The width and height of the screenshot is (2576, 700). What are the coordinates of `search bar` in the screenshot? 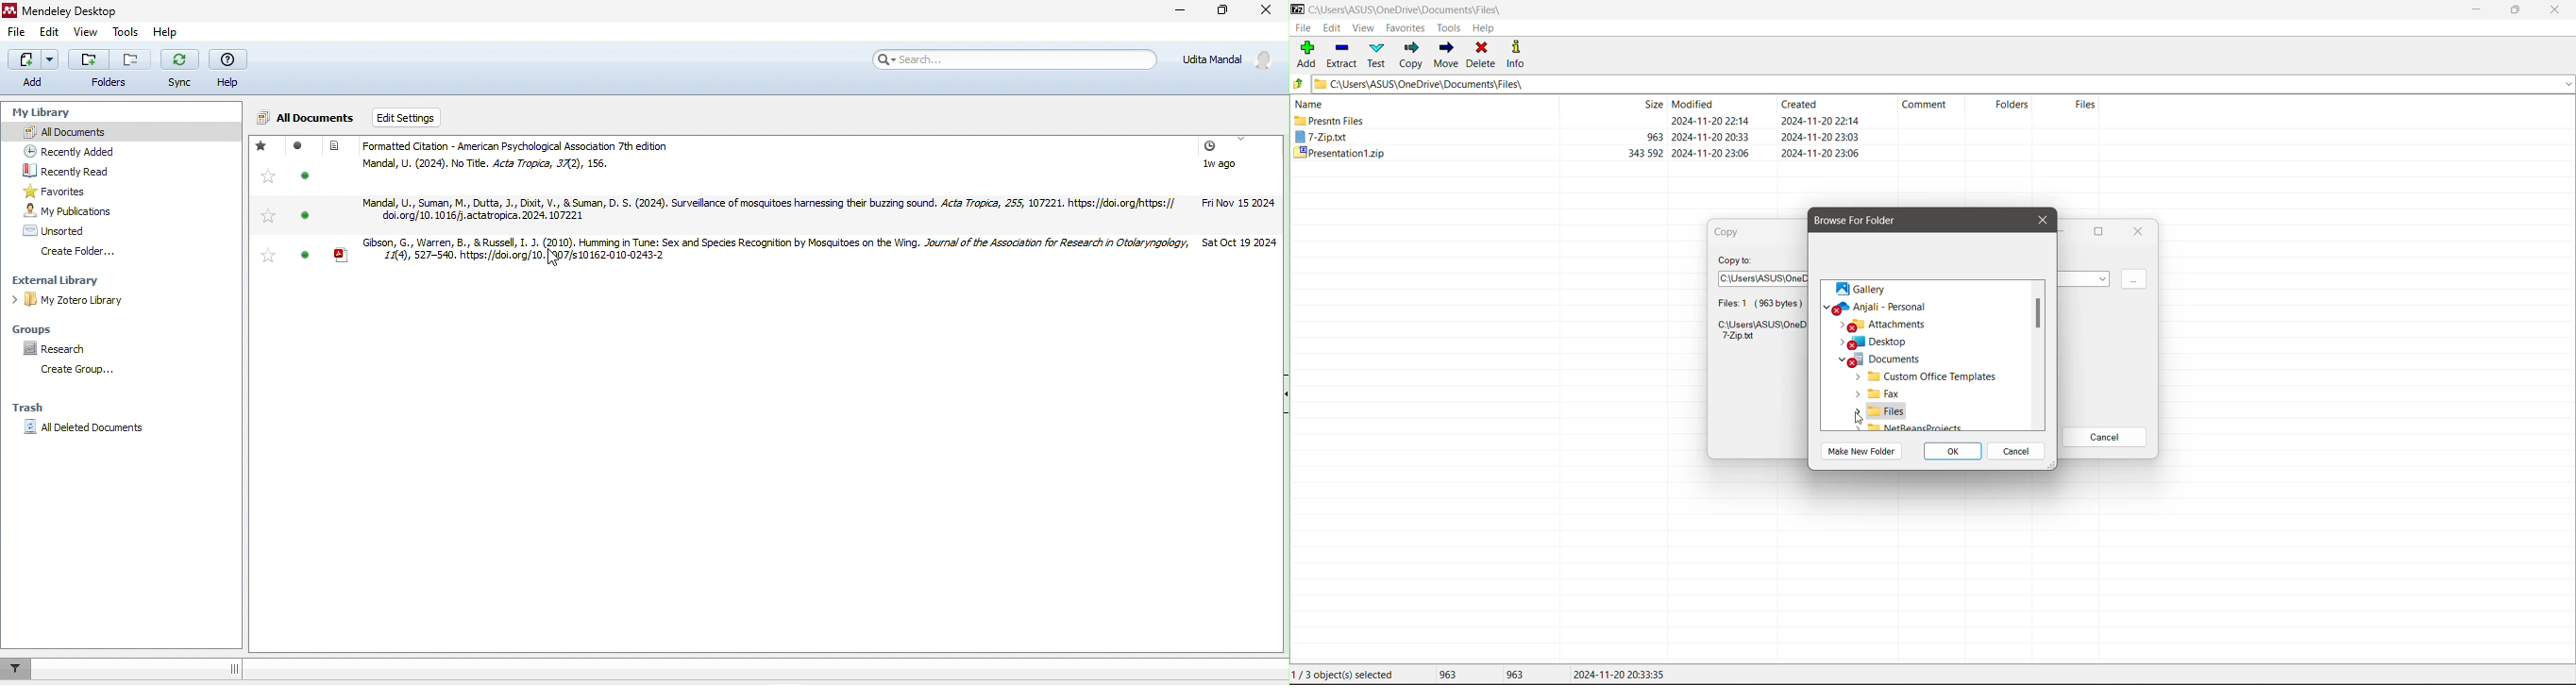 It's located at (1019, 61).